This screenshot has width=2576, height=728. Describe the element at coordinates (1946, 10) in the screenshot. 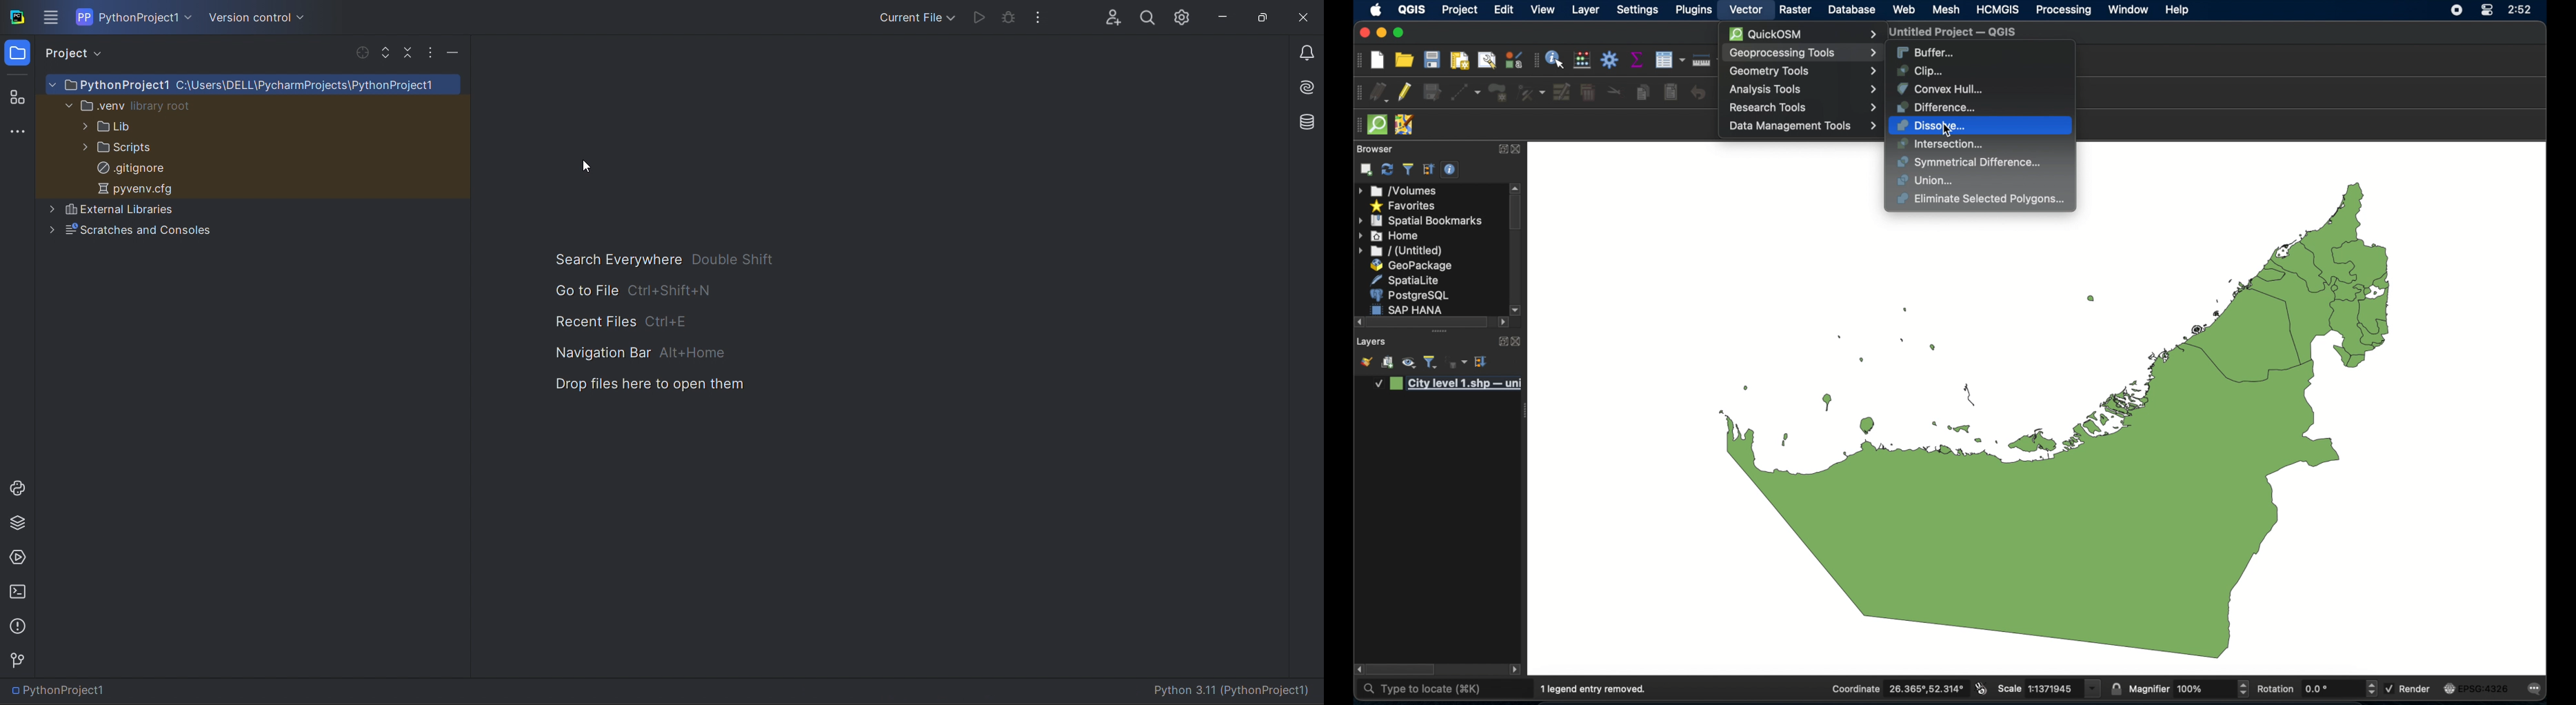

I see `mesh` at that location.